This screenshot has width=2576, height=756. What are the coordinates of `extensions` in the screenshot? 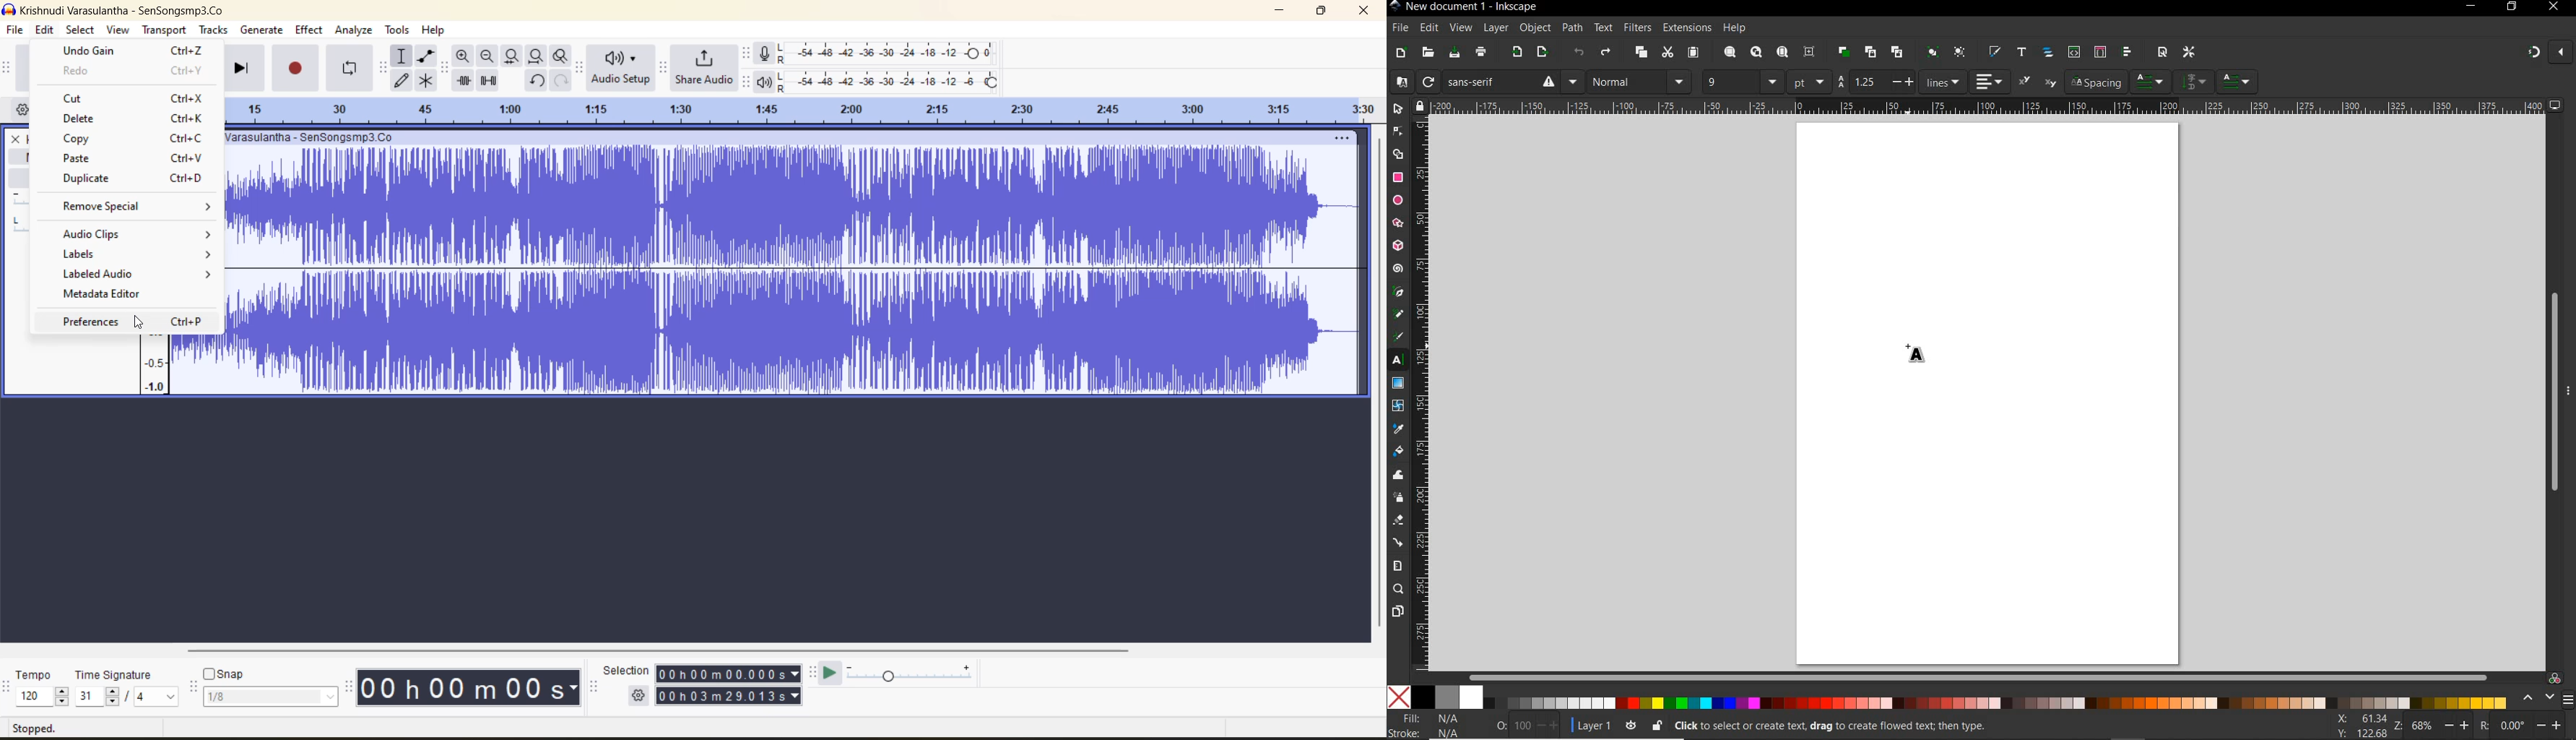 It's located at (1686, 28).